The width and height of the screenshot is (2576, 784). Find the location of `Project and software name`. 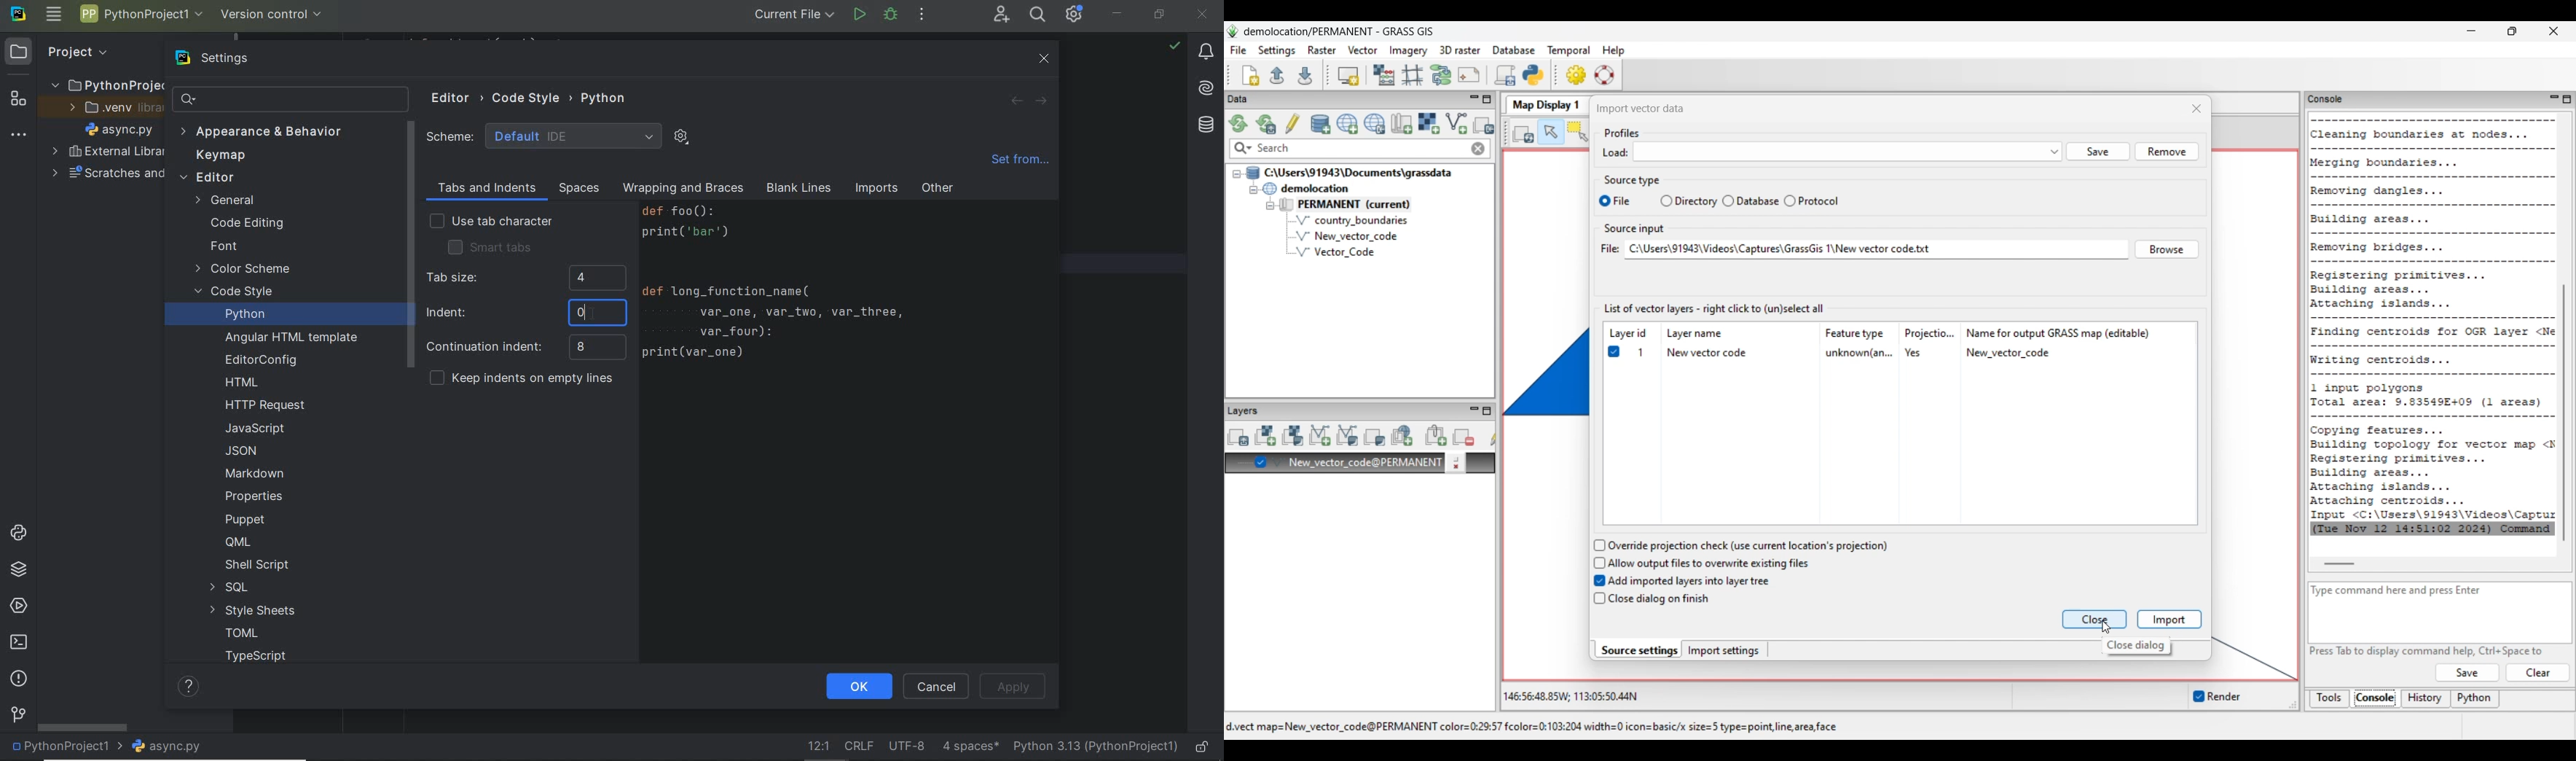

Project and software name is located at coordinates (1339, 32).